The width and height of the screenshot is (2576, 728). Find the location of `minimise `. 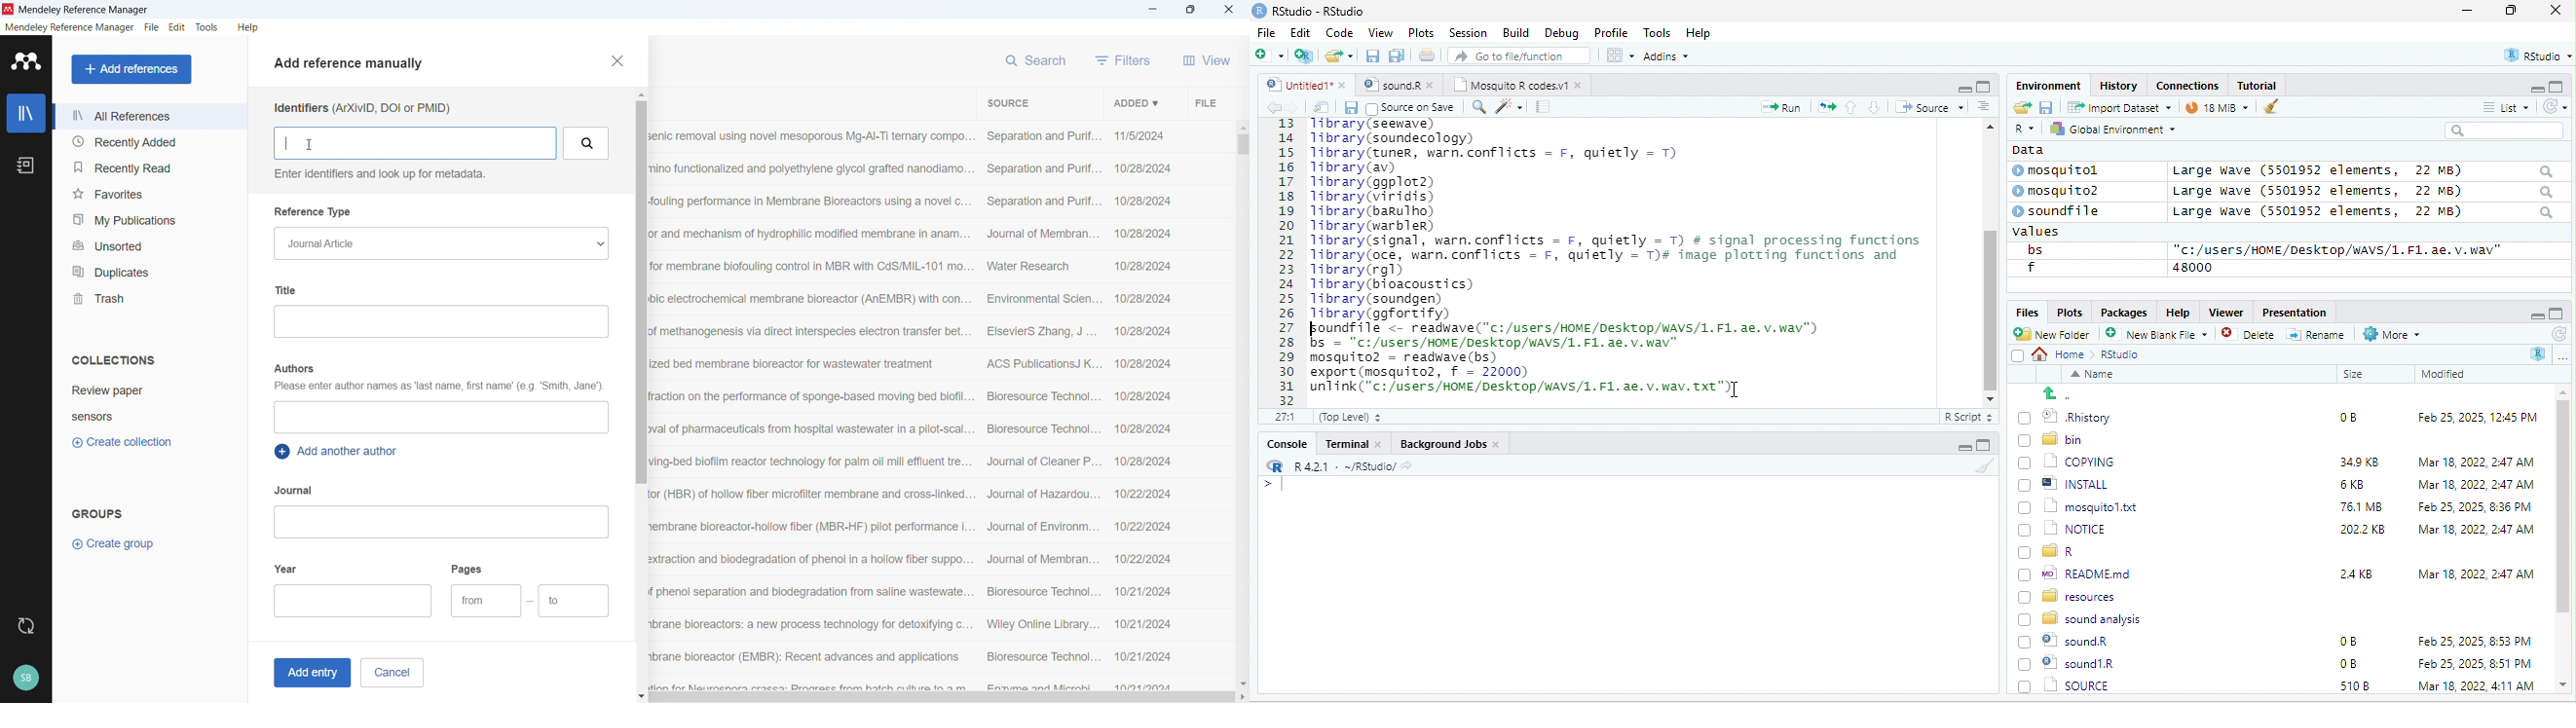

minimise  is located at coordinates (1154, 10).